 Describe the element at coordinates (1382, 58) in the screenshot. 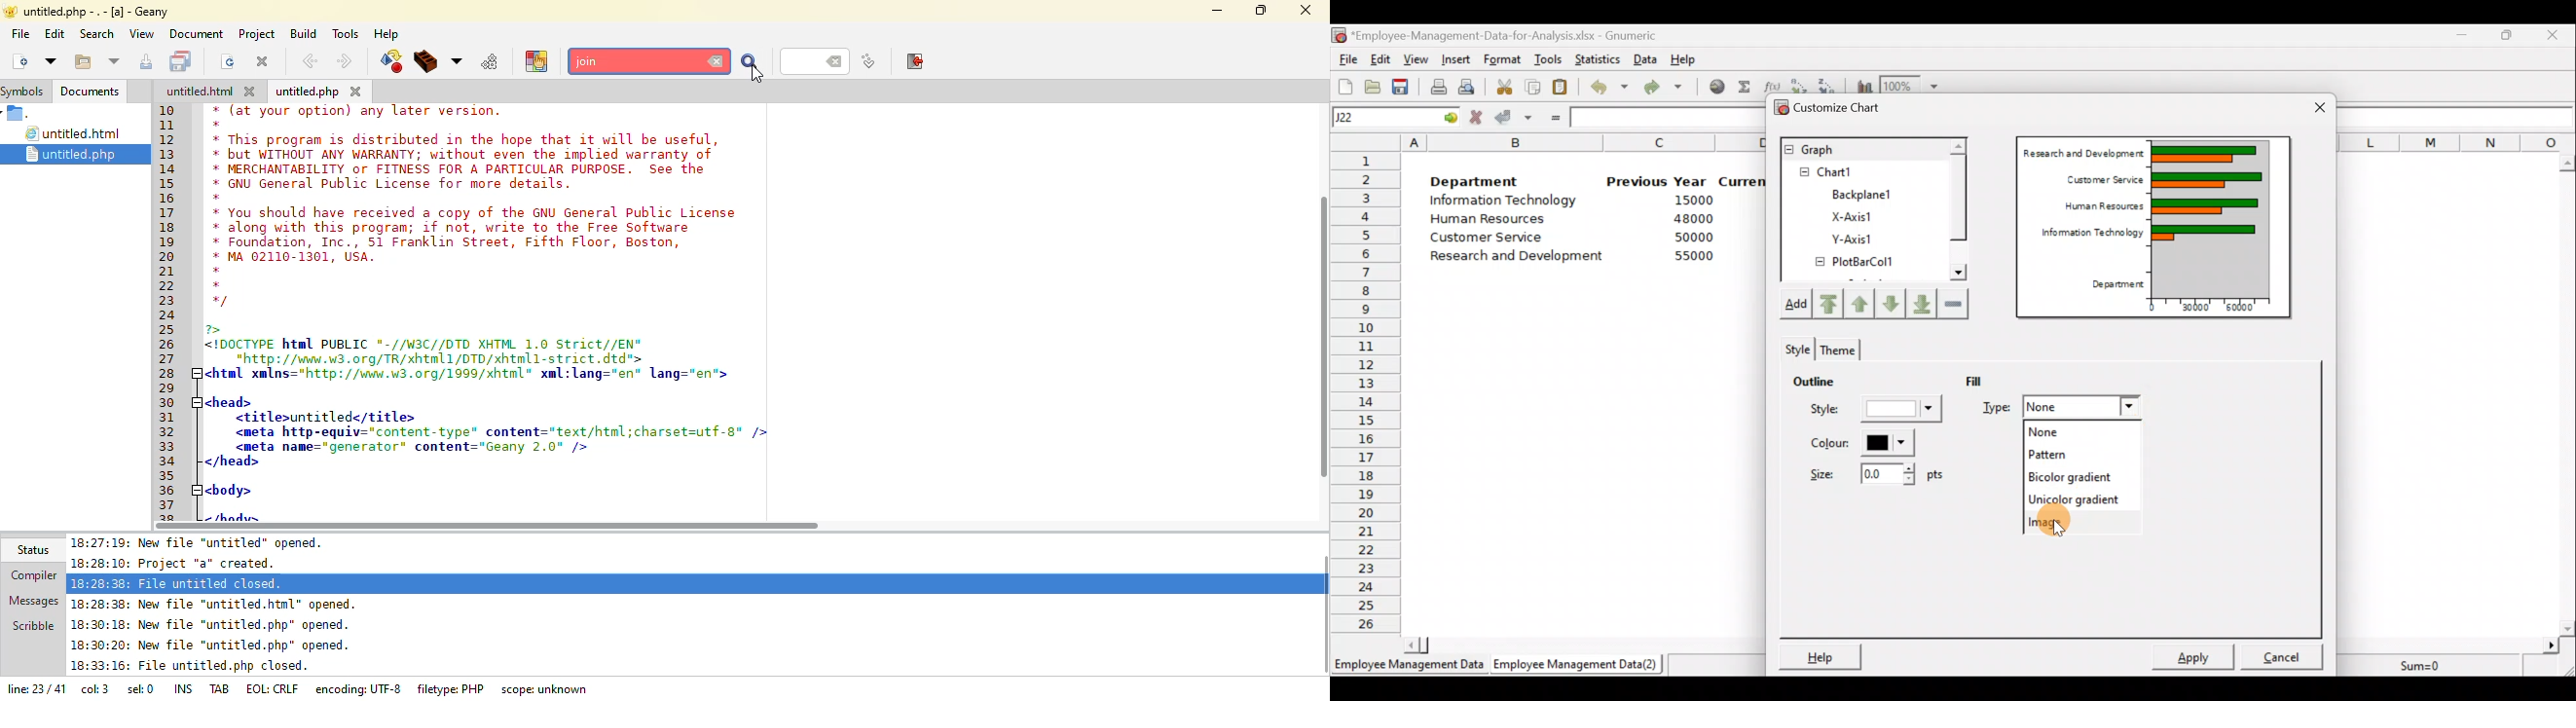

I see `Edit` at that location.